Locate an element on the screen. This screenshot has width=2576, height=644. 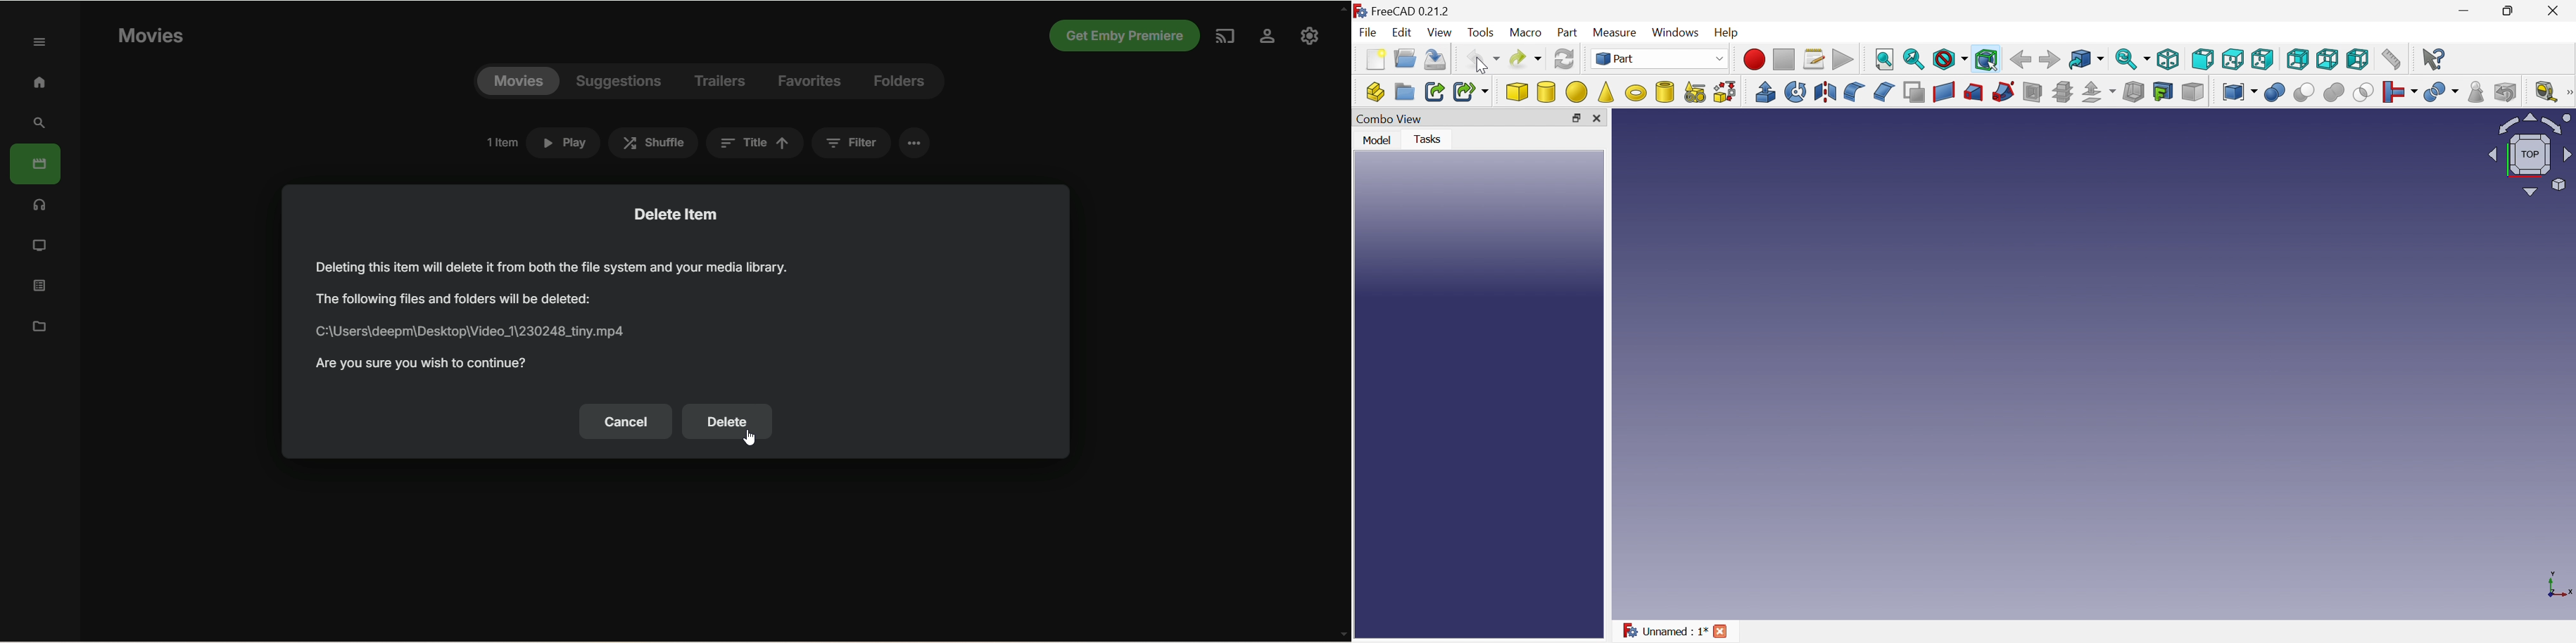
Part is located at coordinates (1569, 34).